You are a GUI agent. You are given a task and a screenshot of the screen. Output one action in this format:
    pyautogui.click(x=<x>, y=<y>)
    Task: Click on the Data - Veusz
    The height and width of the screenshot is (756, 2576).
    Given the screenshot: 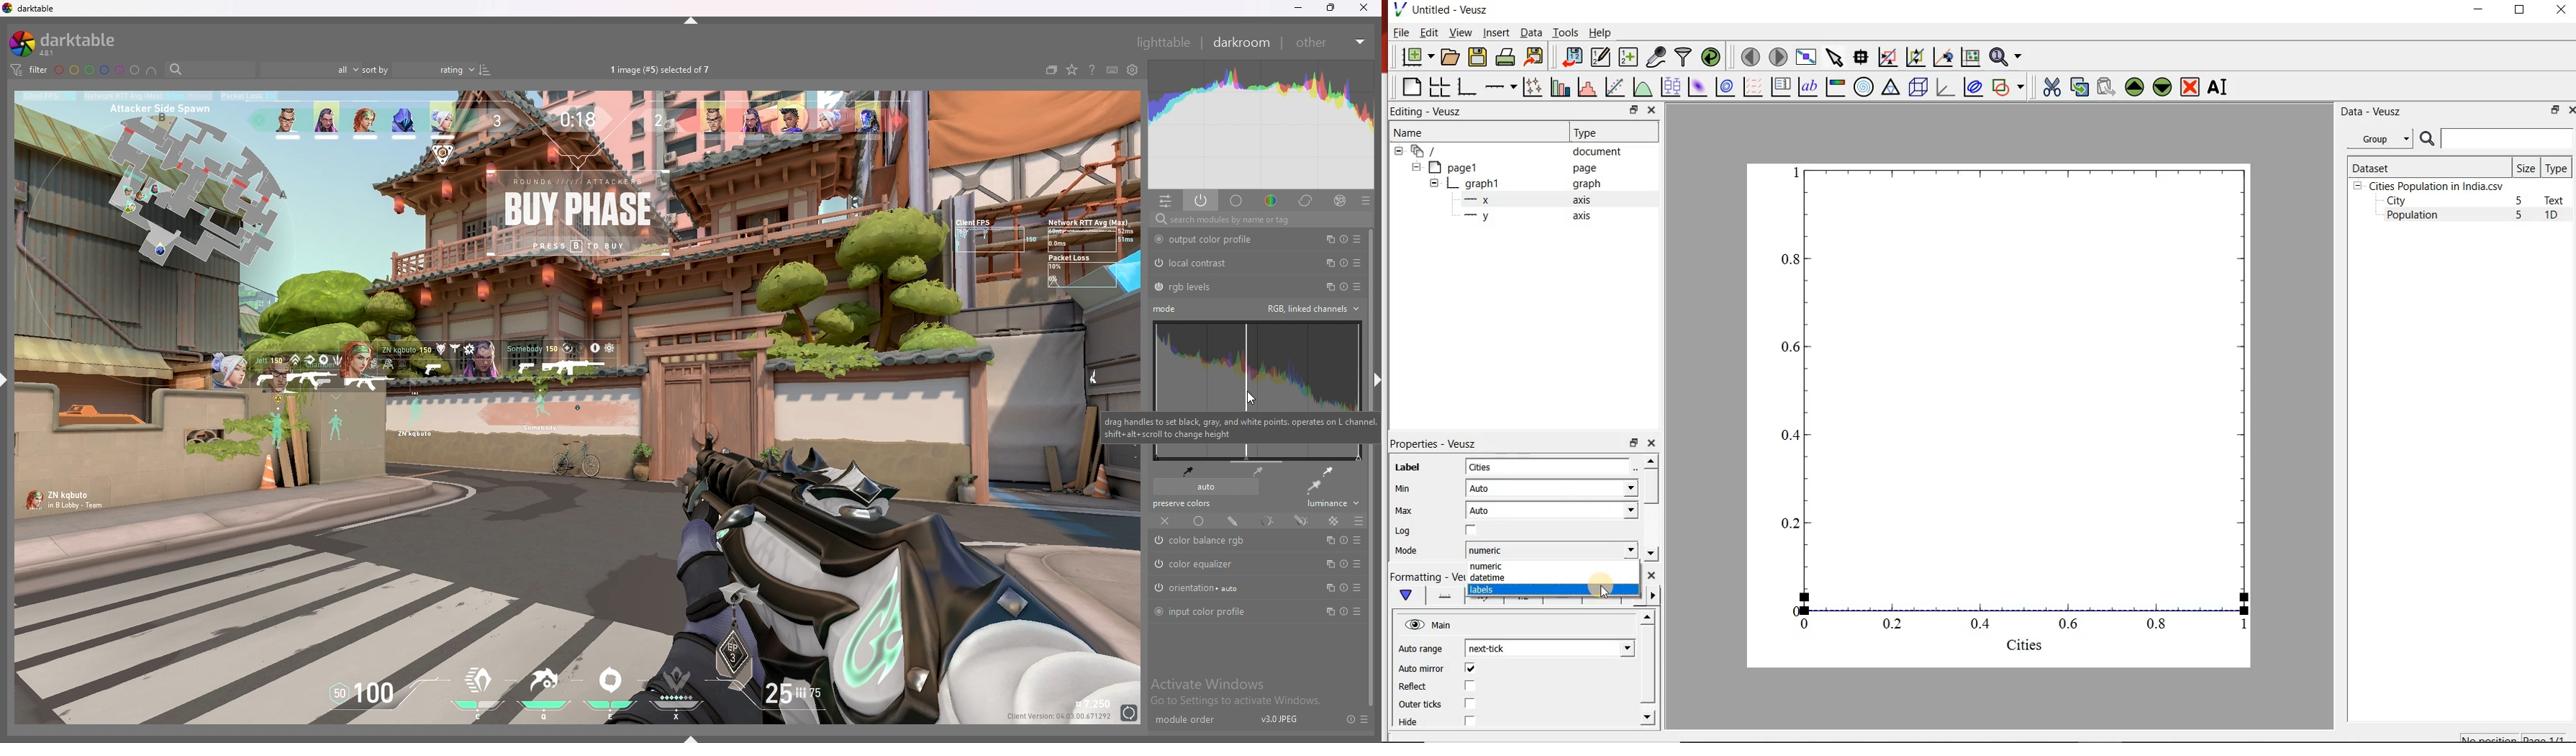 What is the action you would take?
    pyautogui.click(x=2369, y=111)
    